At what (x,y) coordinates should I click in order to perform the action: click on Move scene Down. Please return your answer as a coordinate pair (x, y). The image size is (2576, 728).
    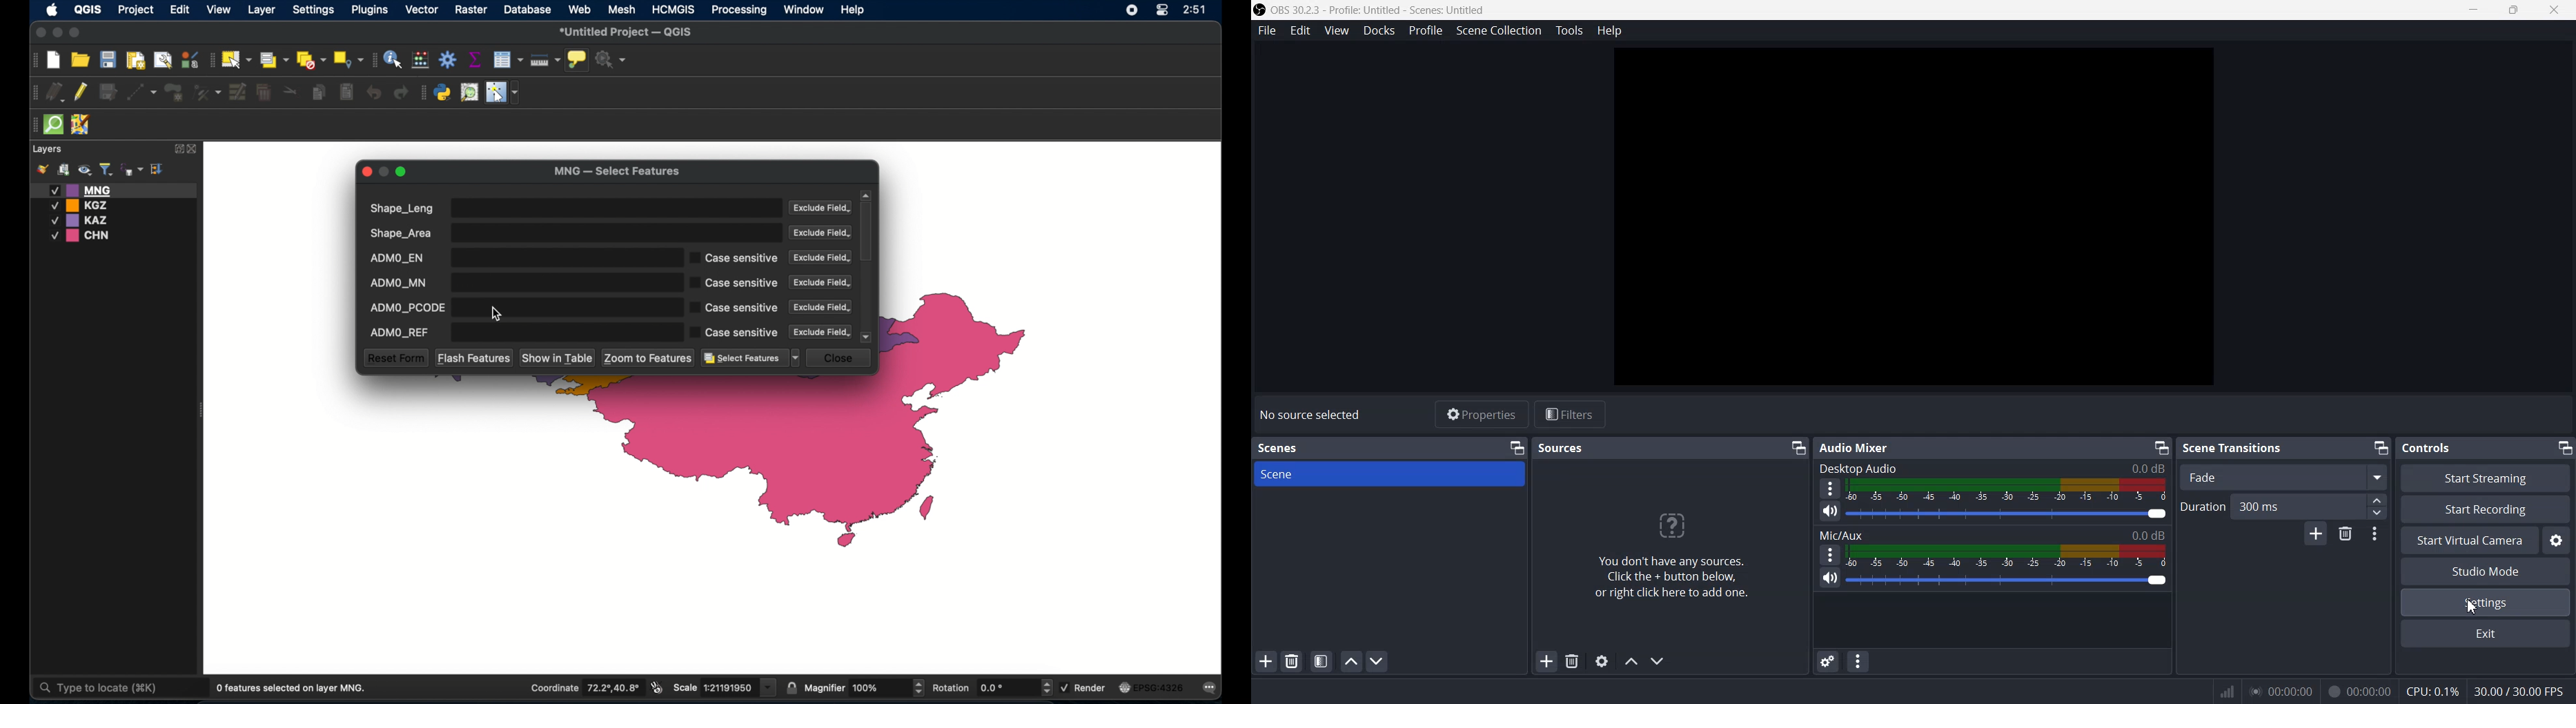
    Looking at the image, I should click on (1377, 661).